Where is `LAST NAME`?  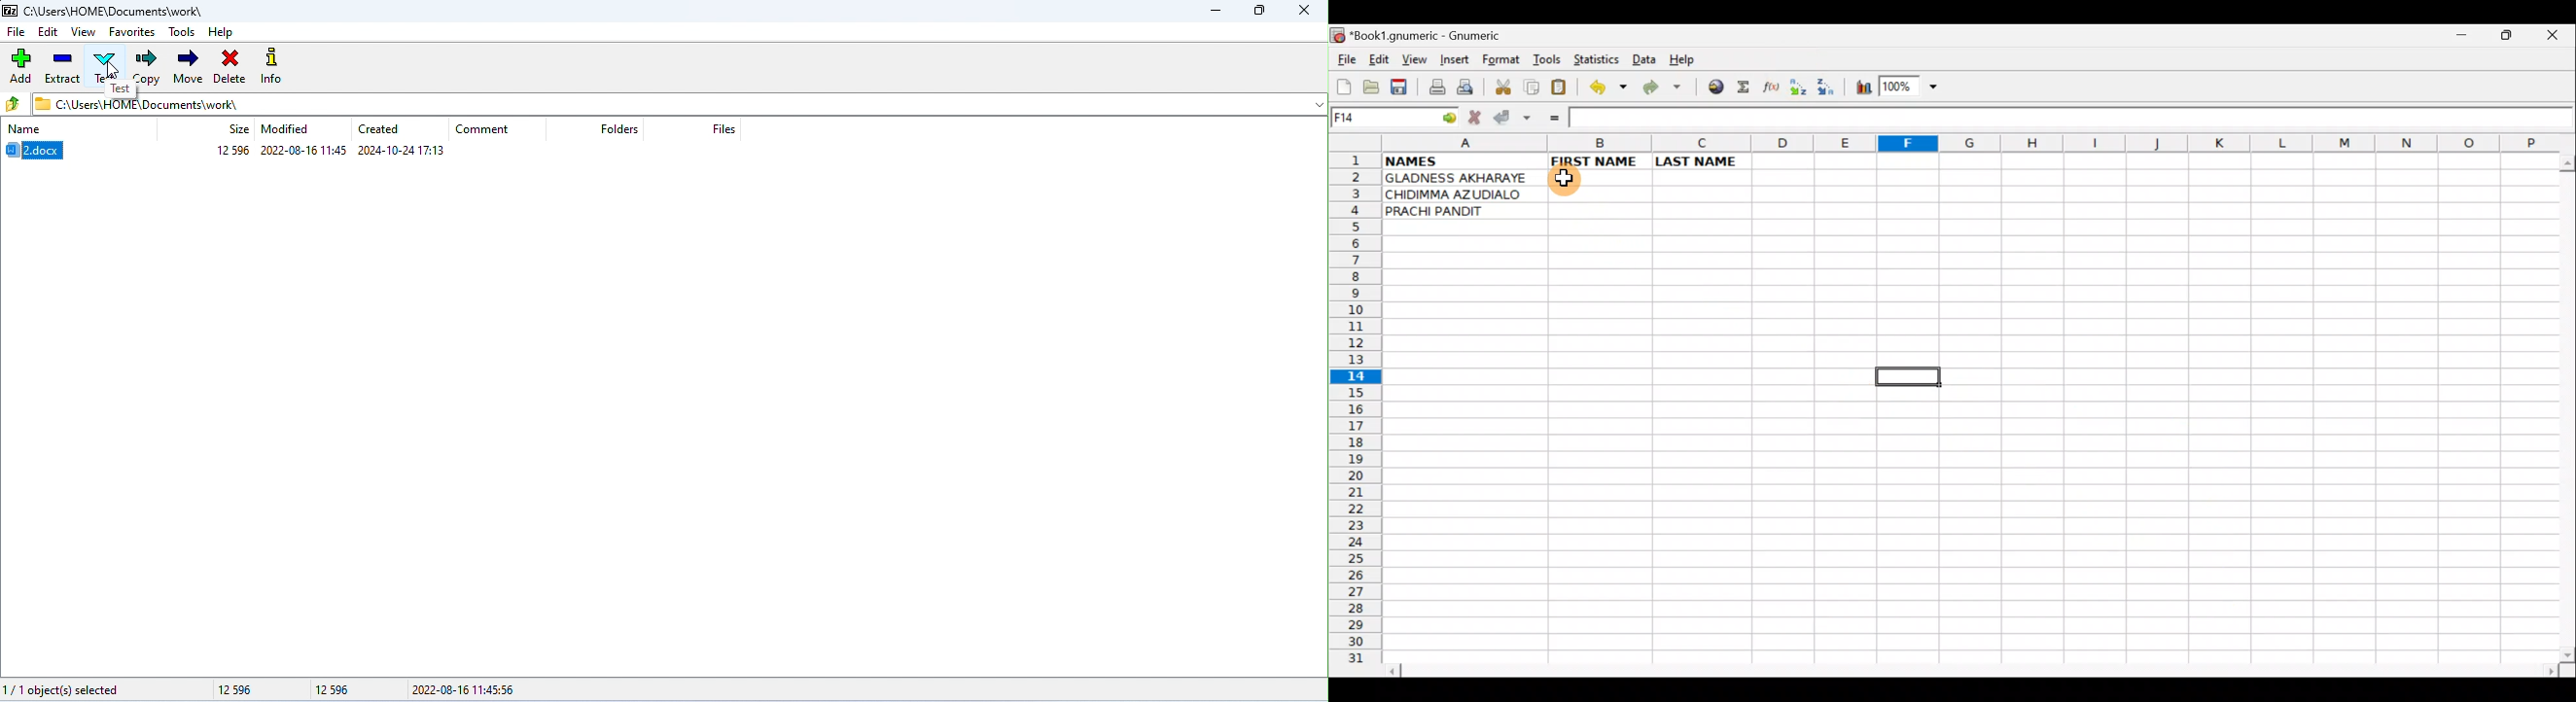 LAST NAME is located at coordinates (1702, 161).